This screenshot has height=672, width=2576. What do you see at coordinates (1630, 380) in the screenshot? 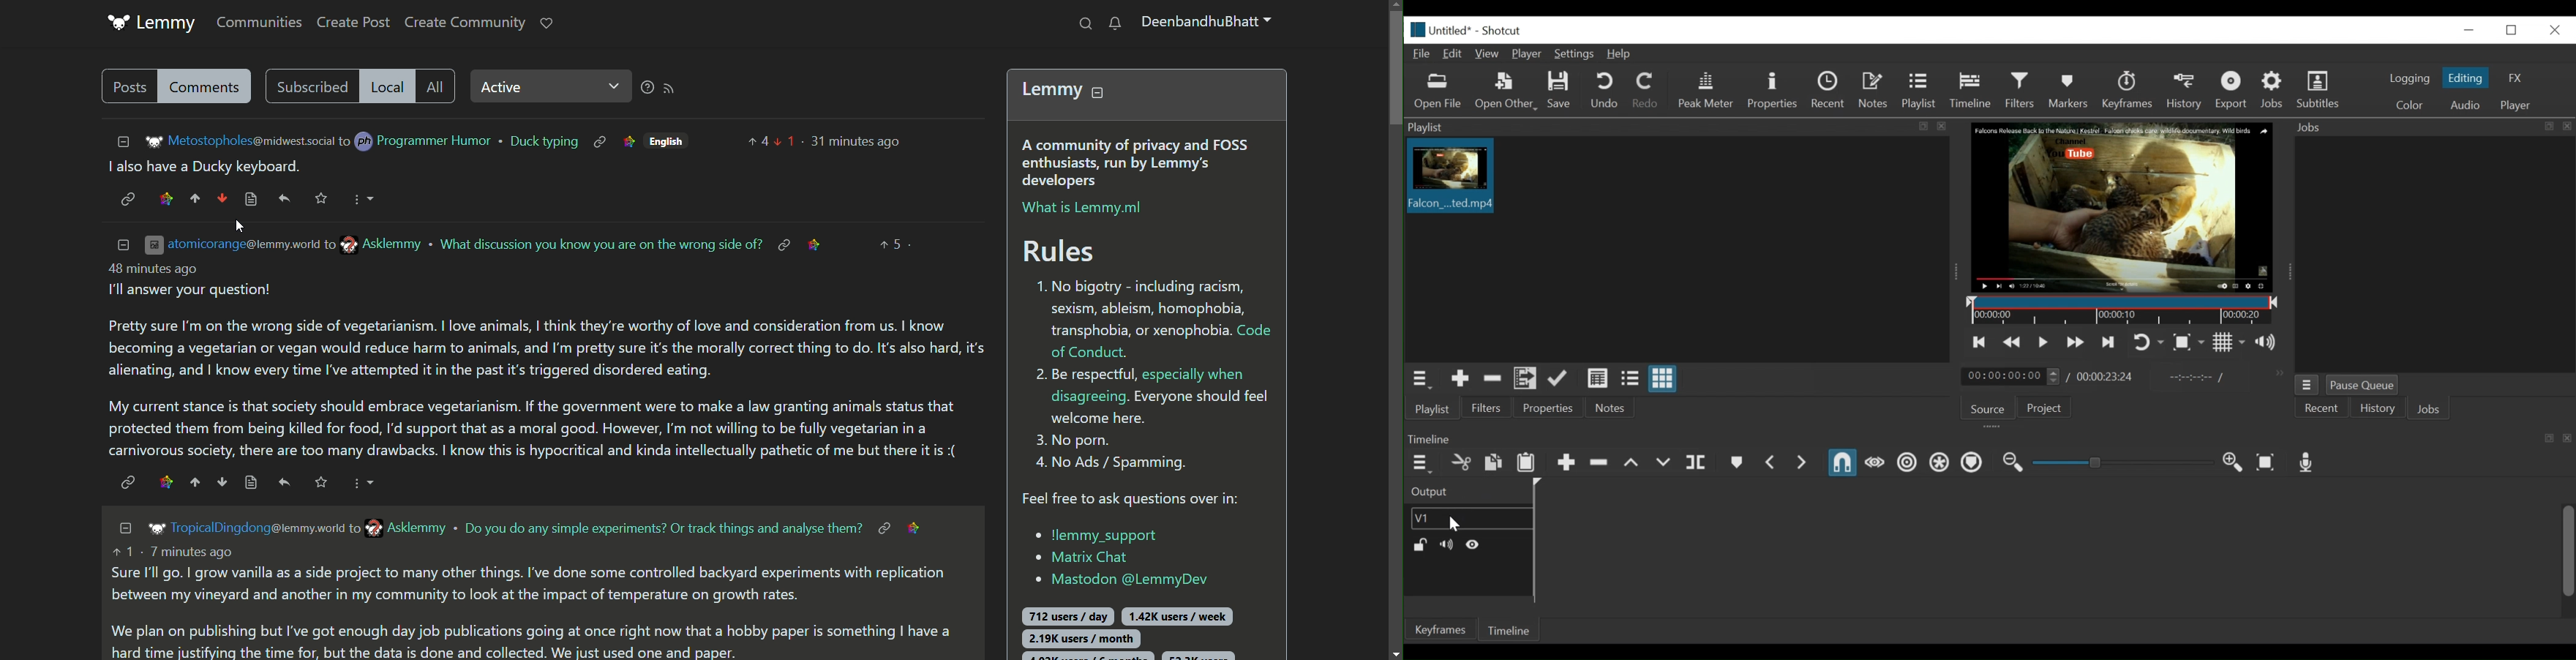
I see `View as files` at bounding box center [1630, 380].